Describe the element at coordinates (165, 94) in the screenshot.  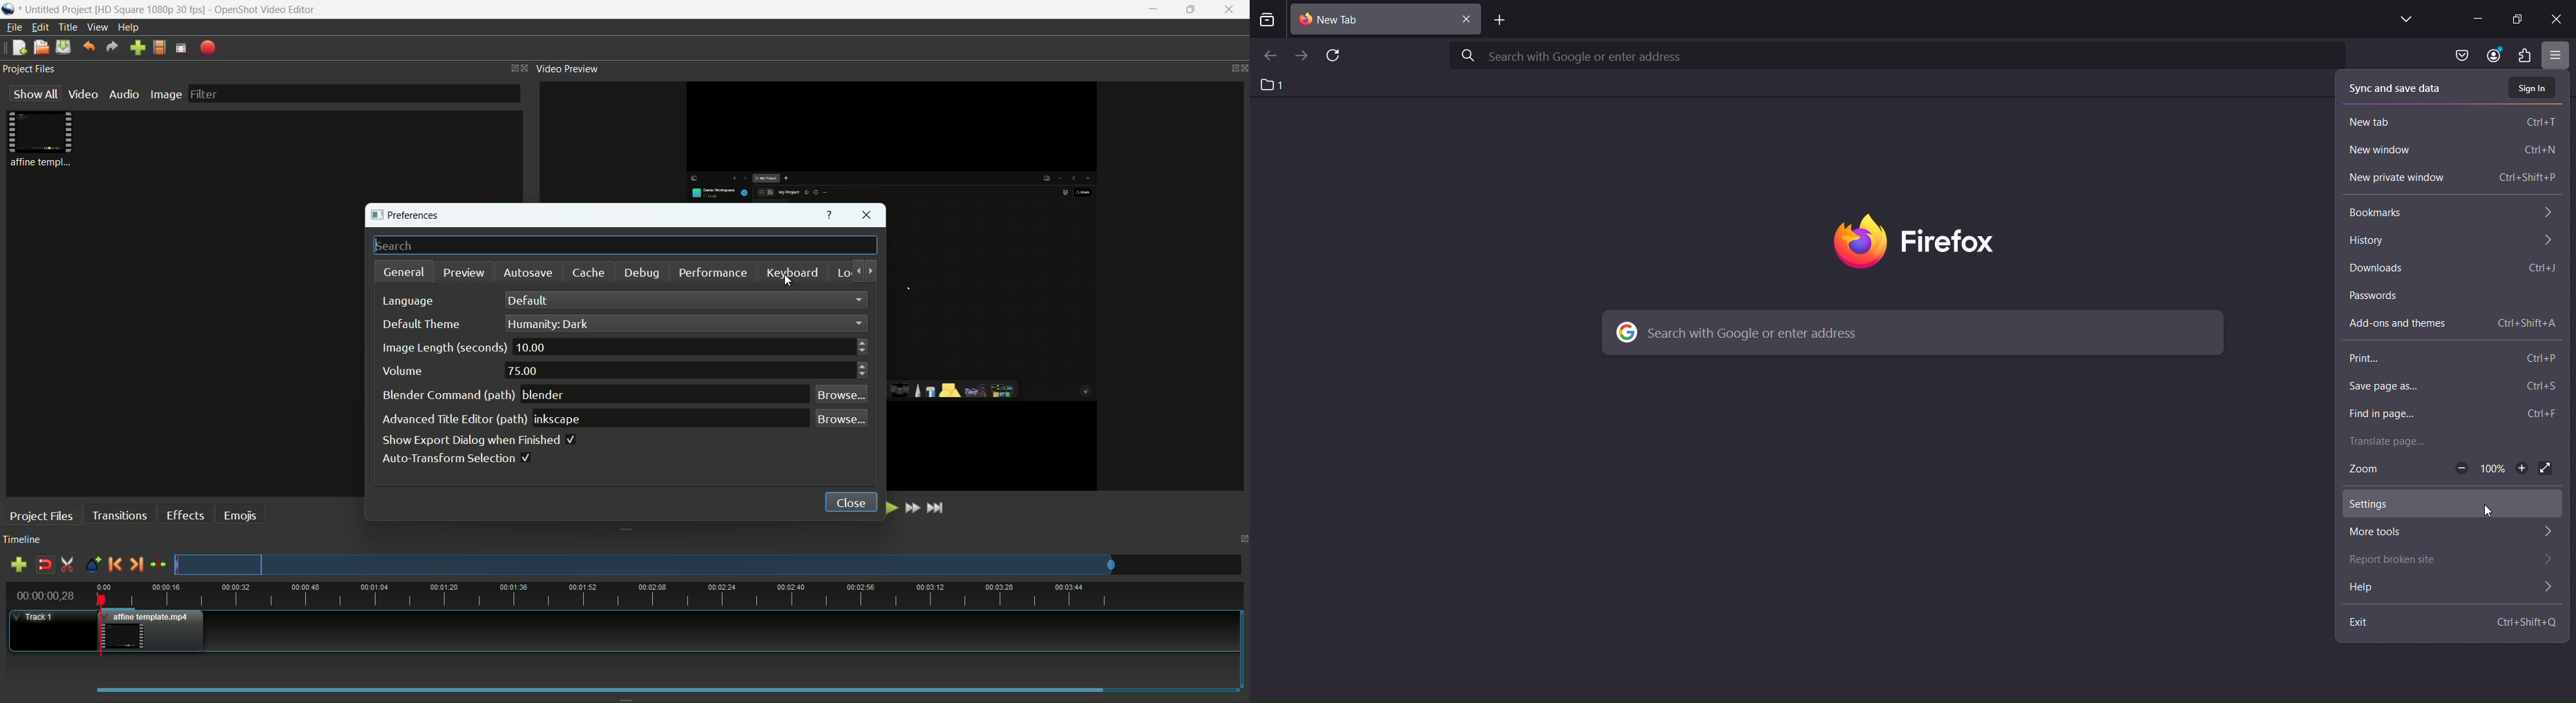
I see `image` at that location.